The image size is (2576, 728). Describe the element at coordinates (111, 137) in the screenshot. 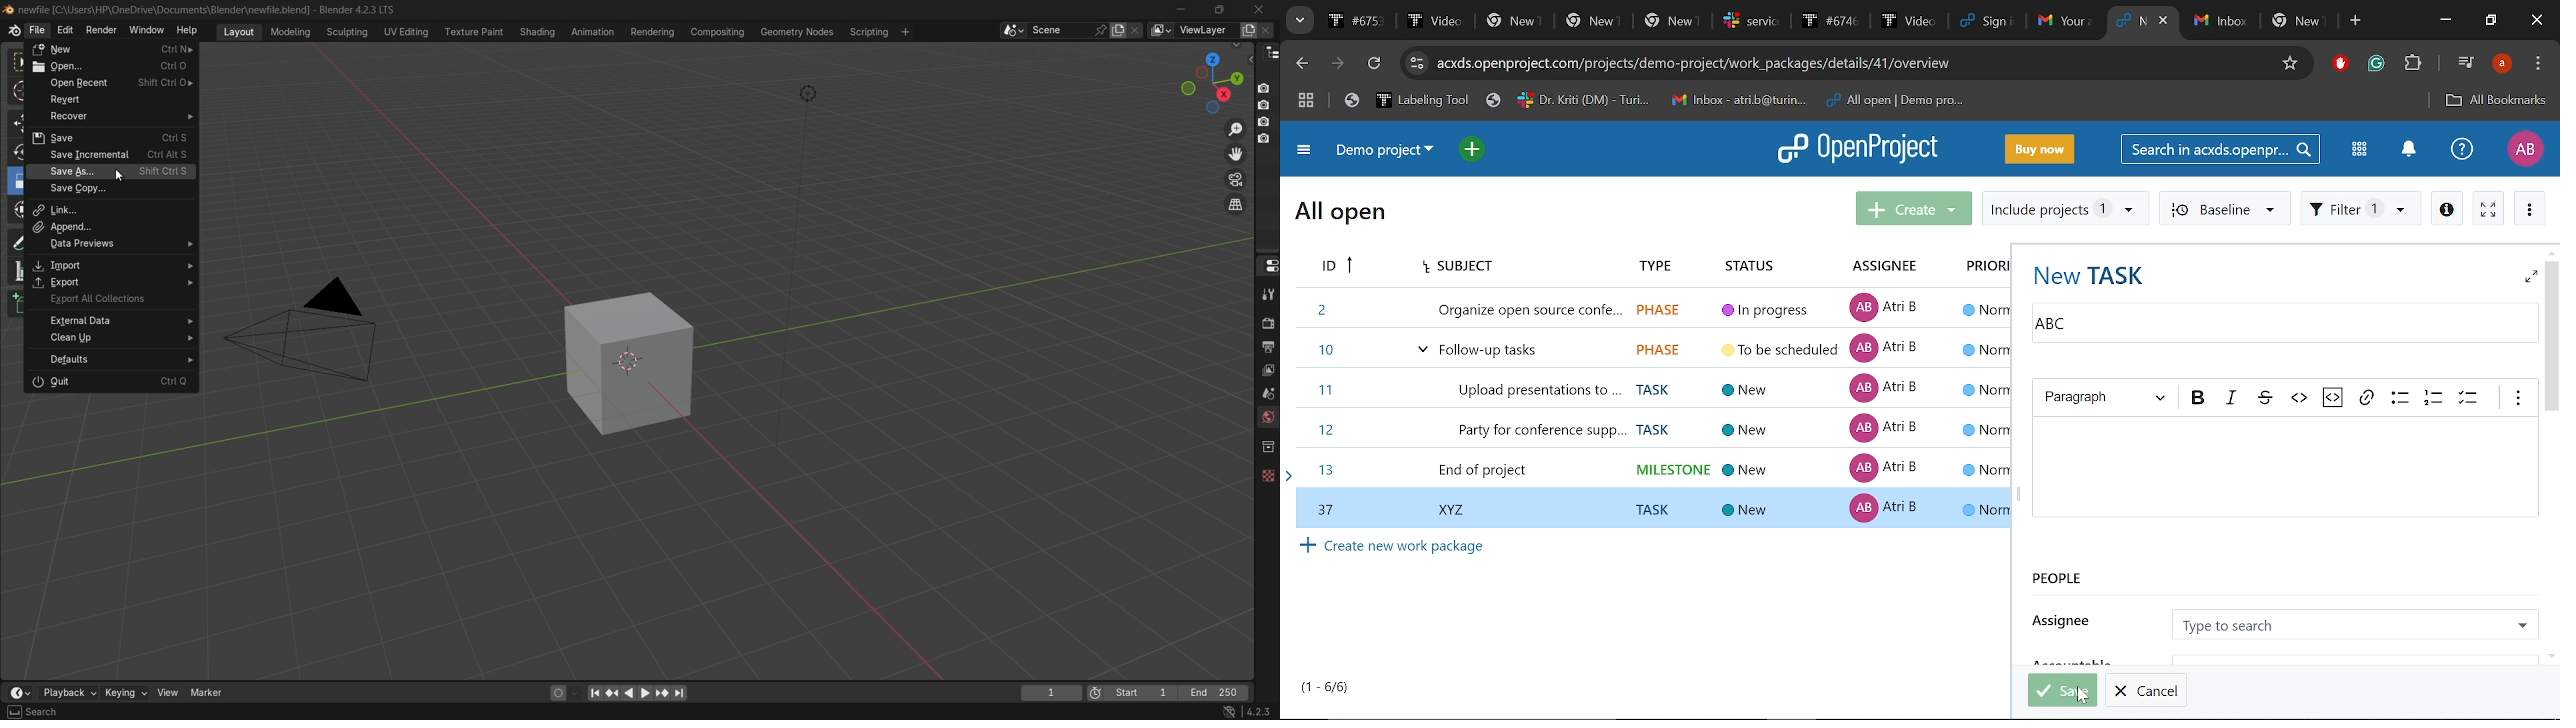

I see `save` at that location.